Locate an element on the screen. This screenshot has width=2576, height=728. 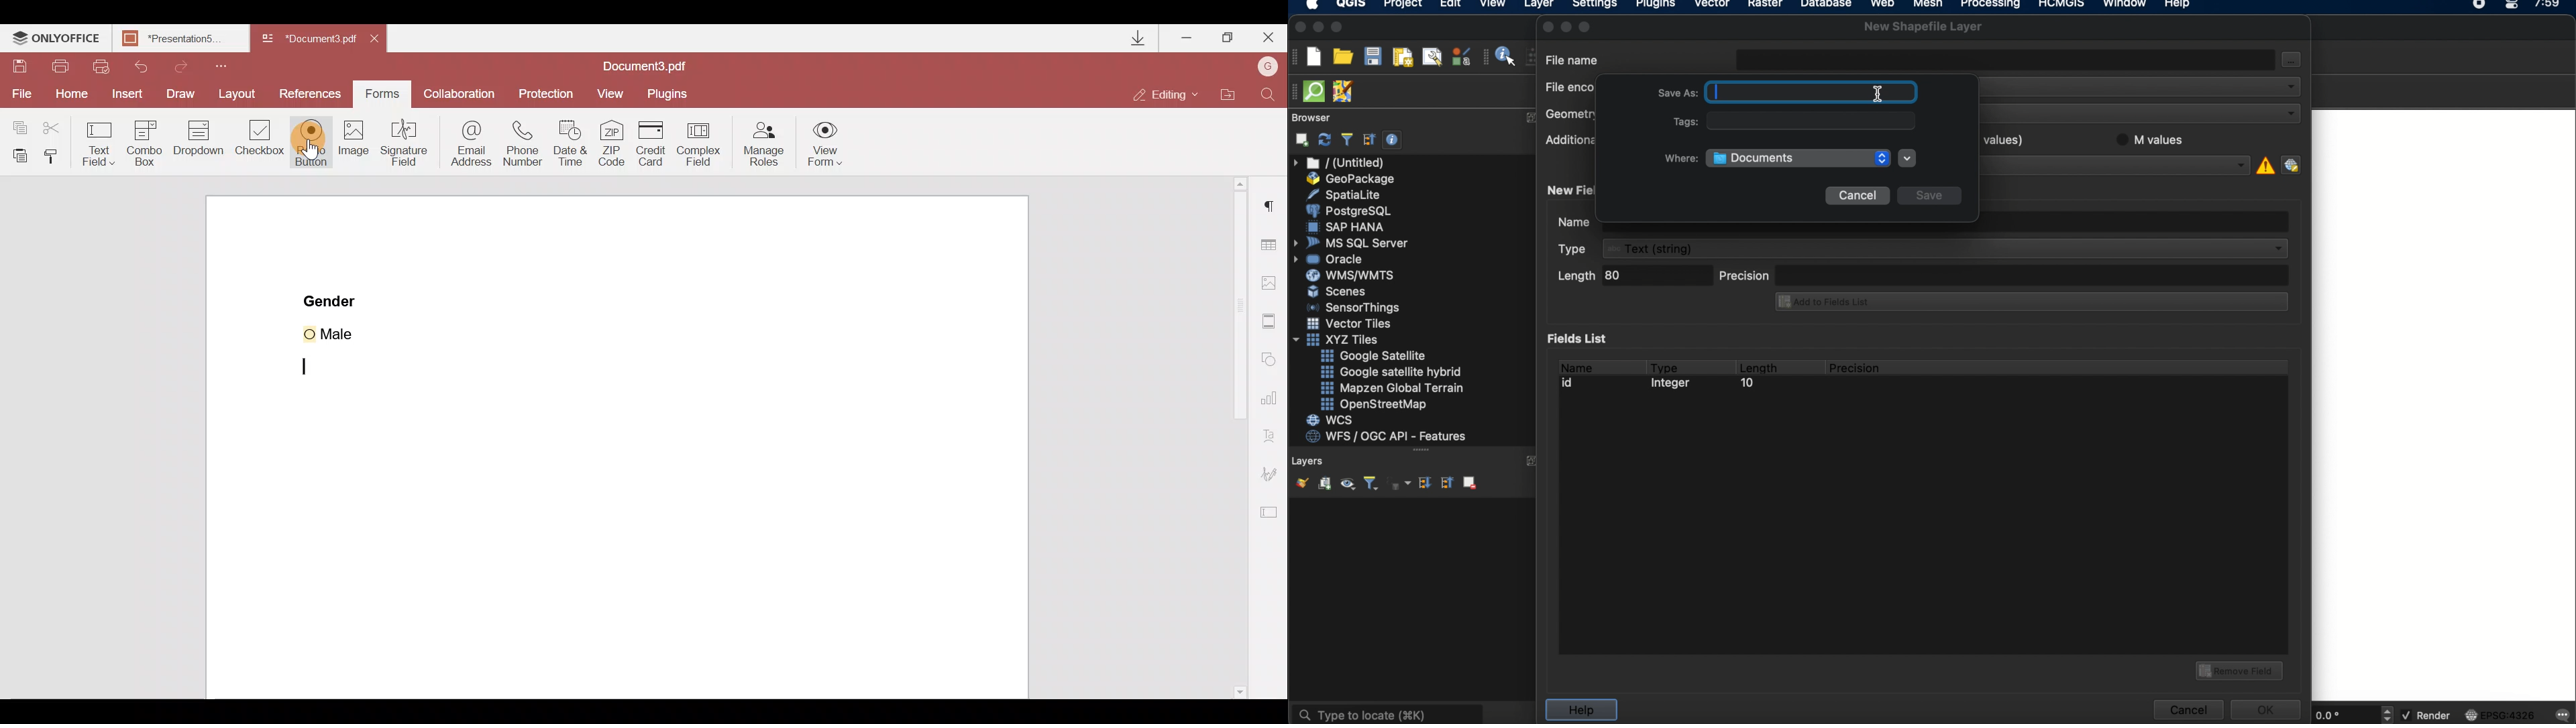
Male is located at coordinates (347, 332).